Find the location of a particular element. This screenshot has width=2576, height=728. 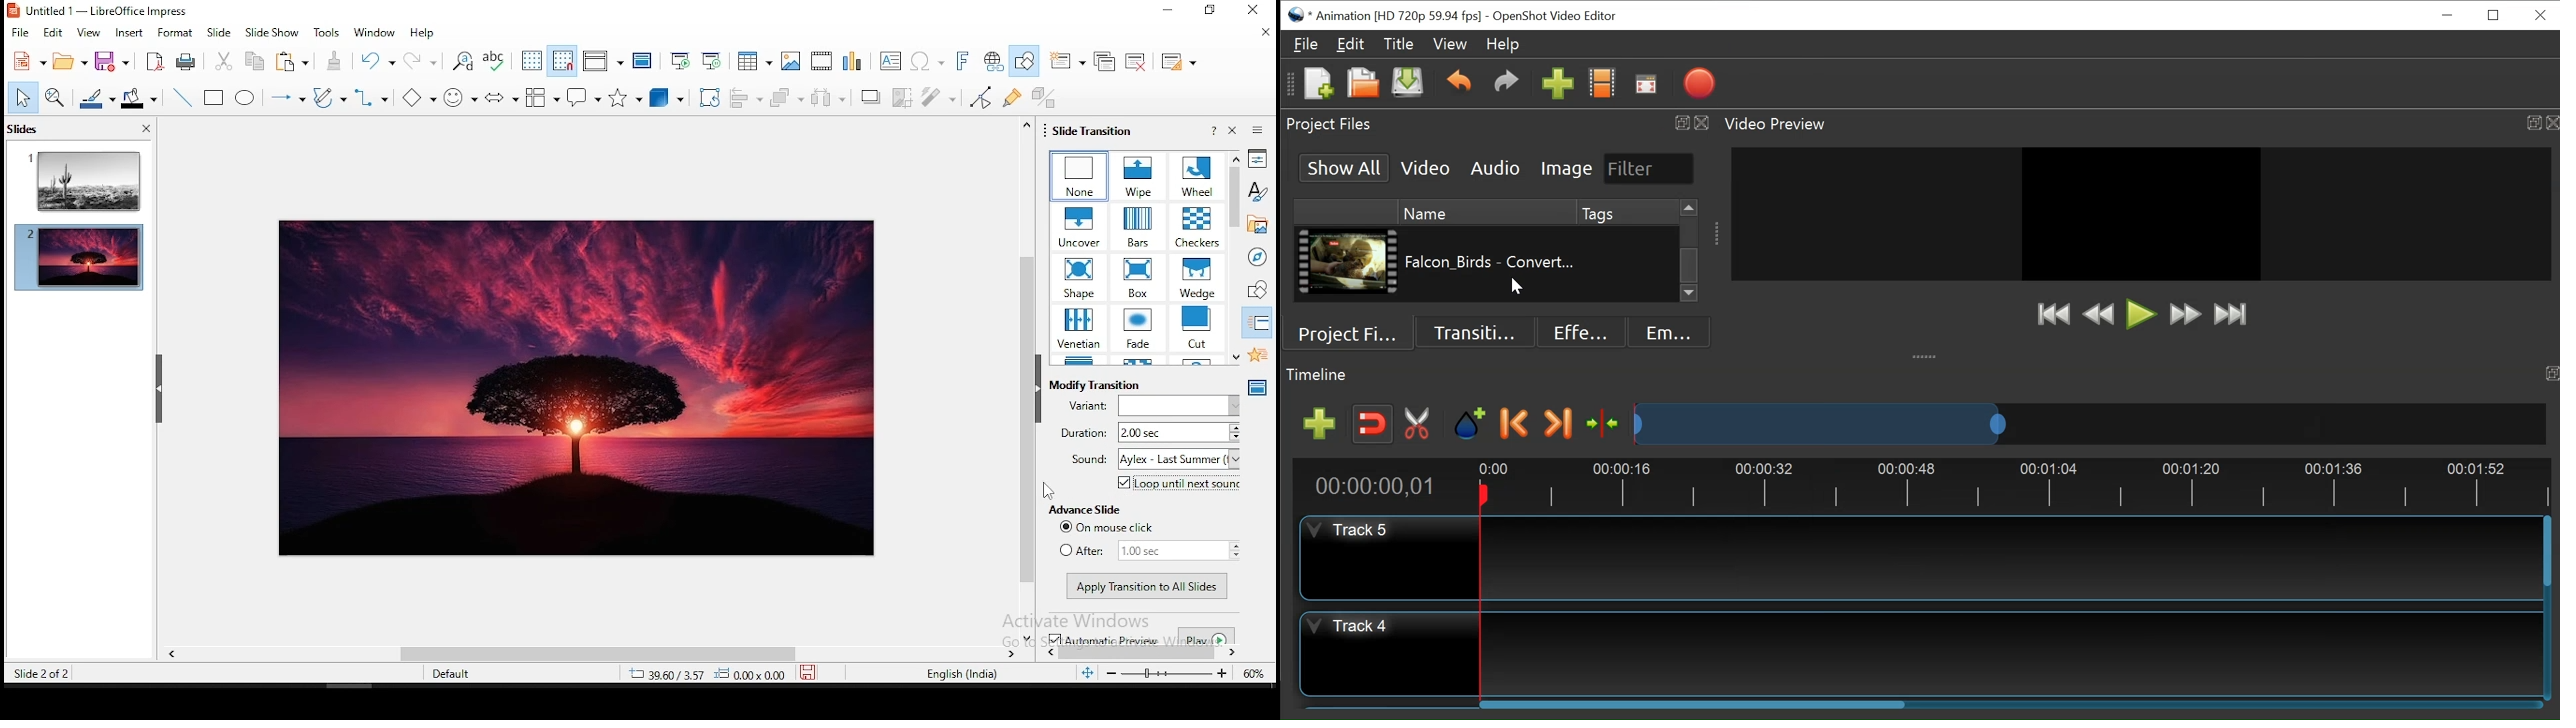

close pane is located at coordinates (1231, 131).